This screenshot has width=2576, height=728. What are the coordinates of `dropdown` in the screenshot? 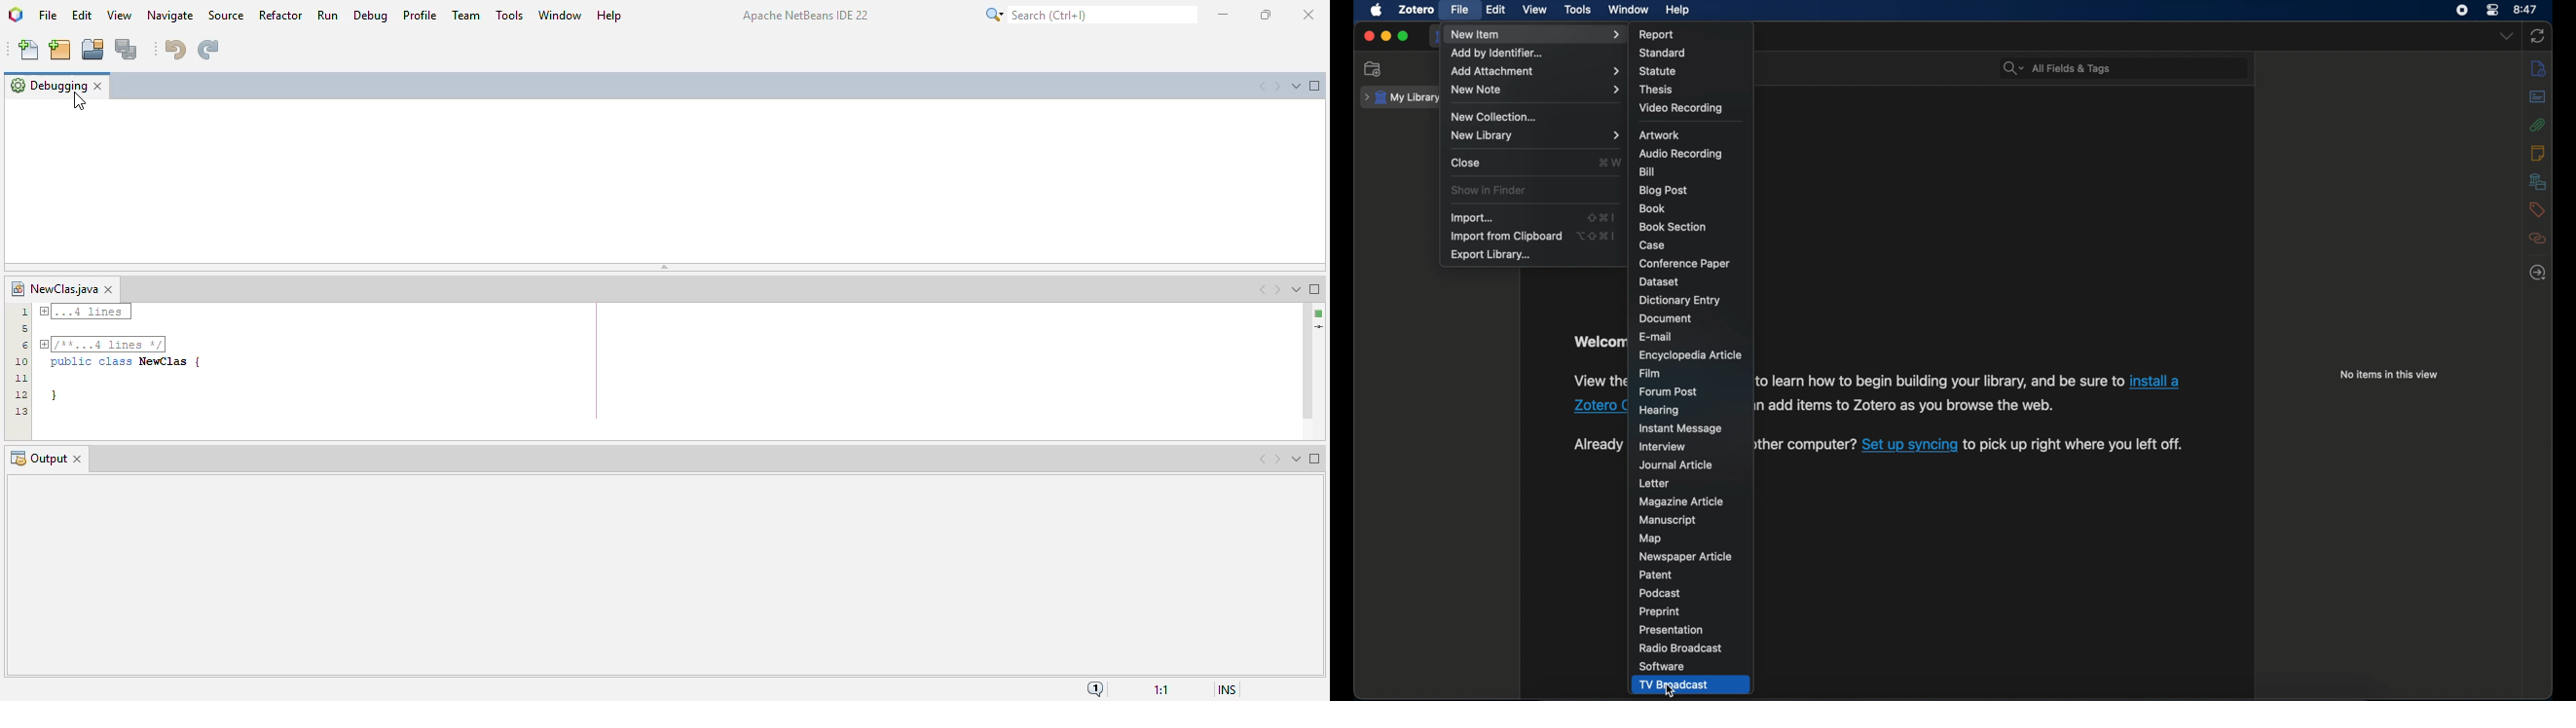 It's located at (2506, 36).